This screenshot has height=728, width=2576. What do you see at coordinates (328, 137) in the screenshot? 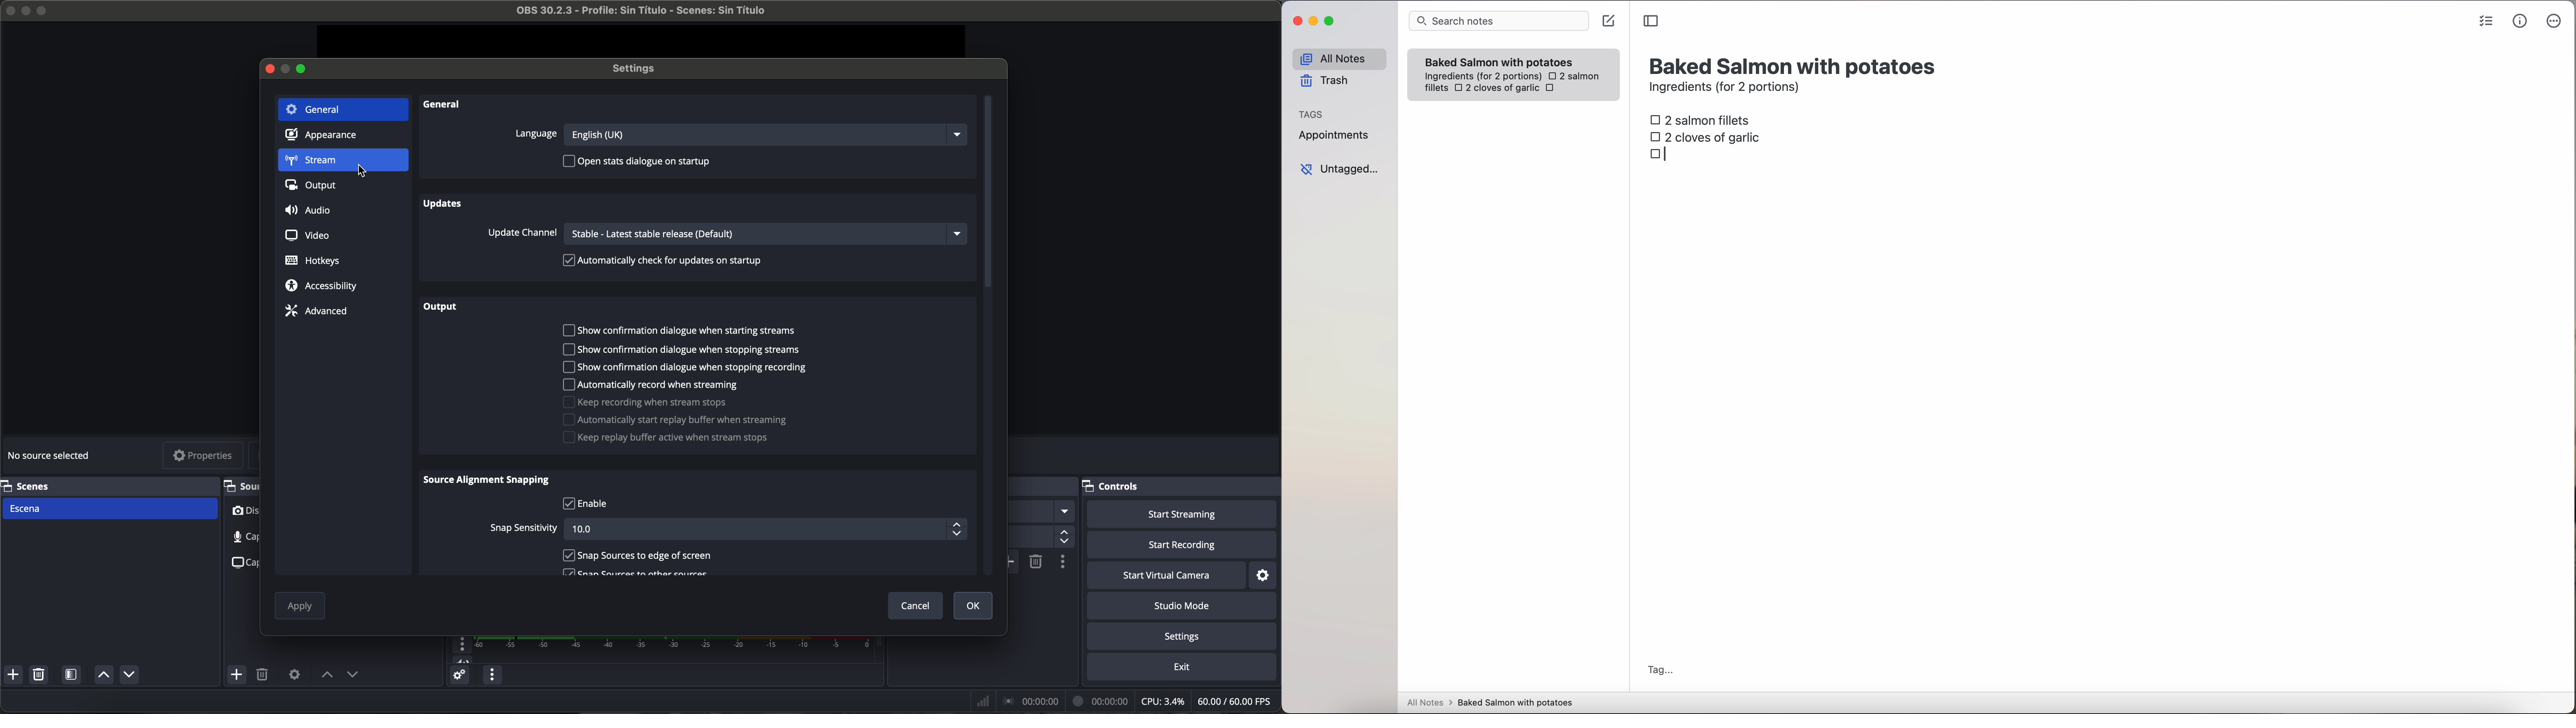
I see `appearance` at bounding box center [328, 137].